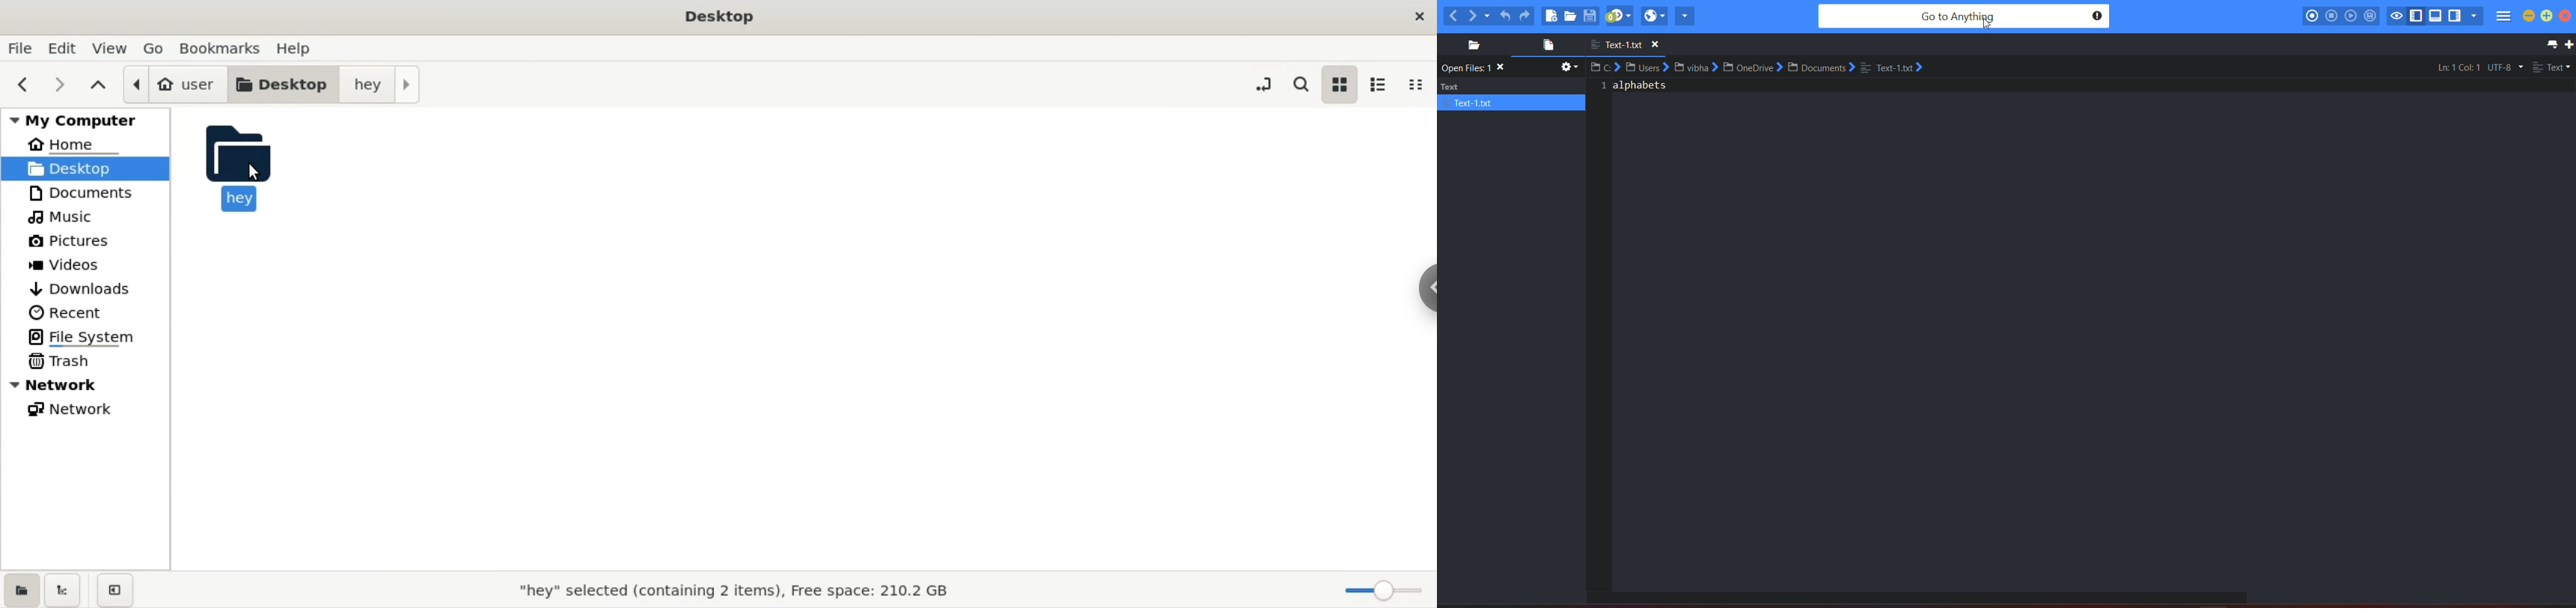 The image size is (2576, 616). I want to click on show treeview, so click(61, 592).